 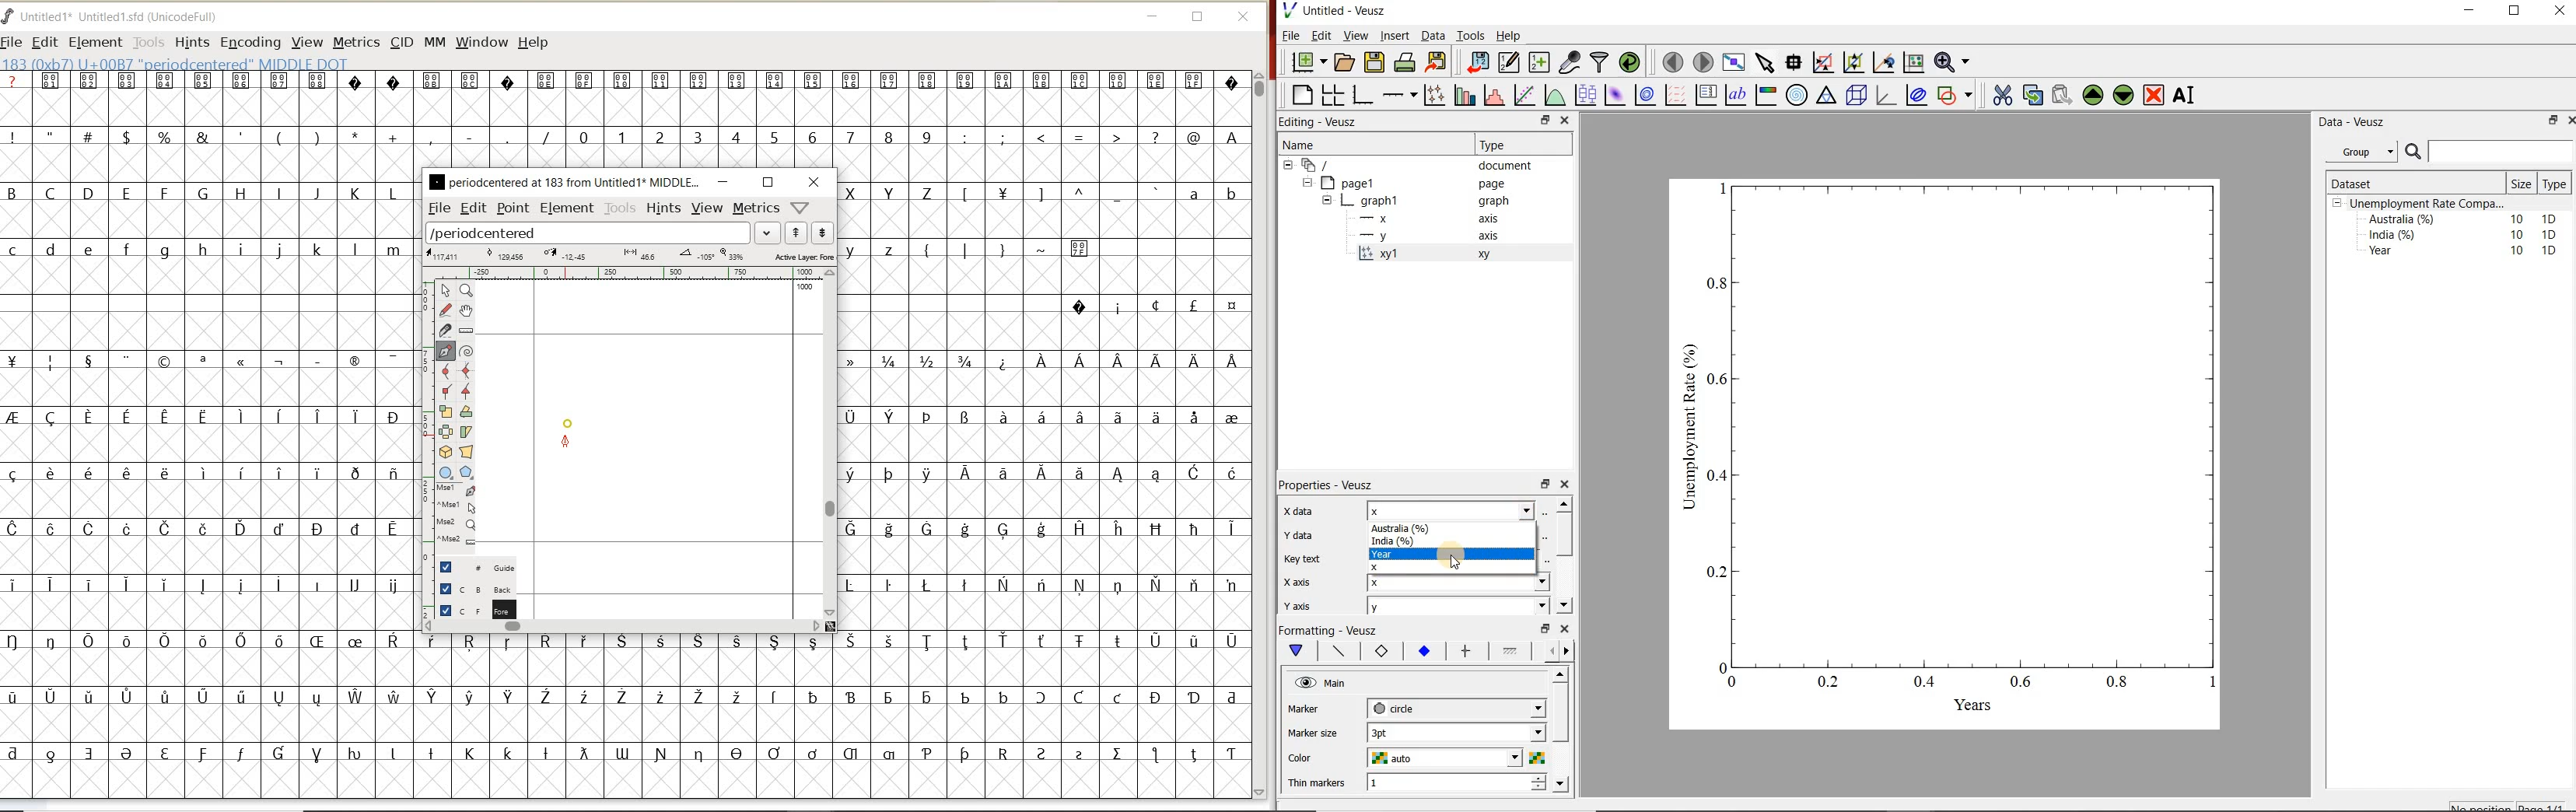 What do you see at coordinates (623, 626) in the screenshot?
I see `scrollbar` at bounding box center [623, 626].